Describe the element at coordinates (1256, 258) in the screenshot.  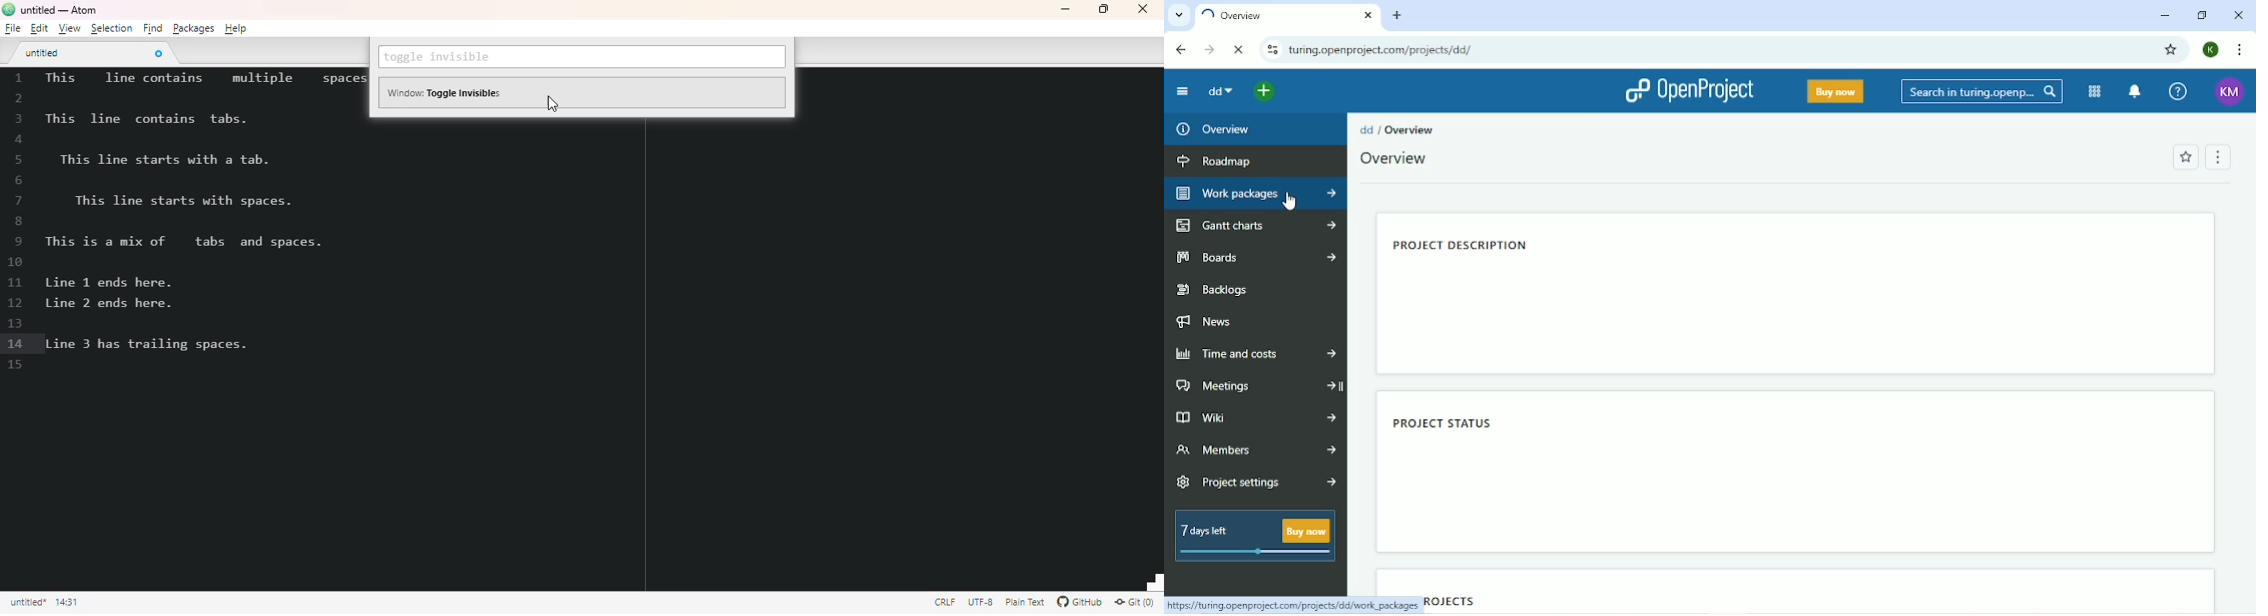
I see `Boards` at that location.